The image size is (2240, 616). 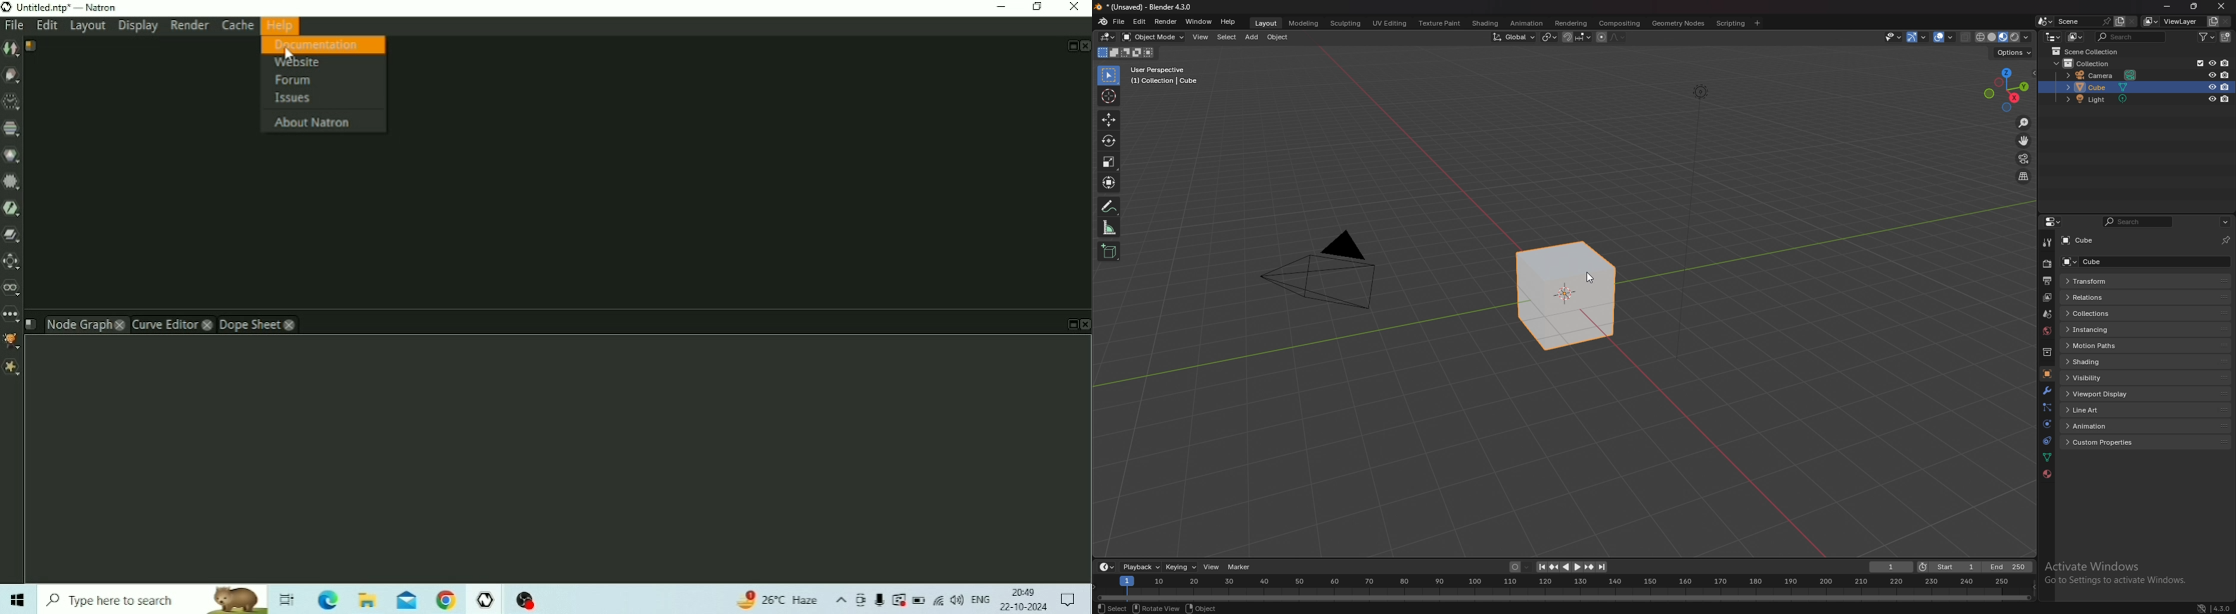 I want to click on mode, so click(x=1126, y=52).